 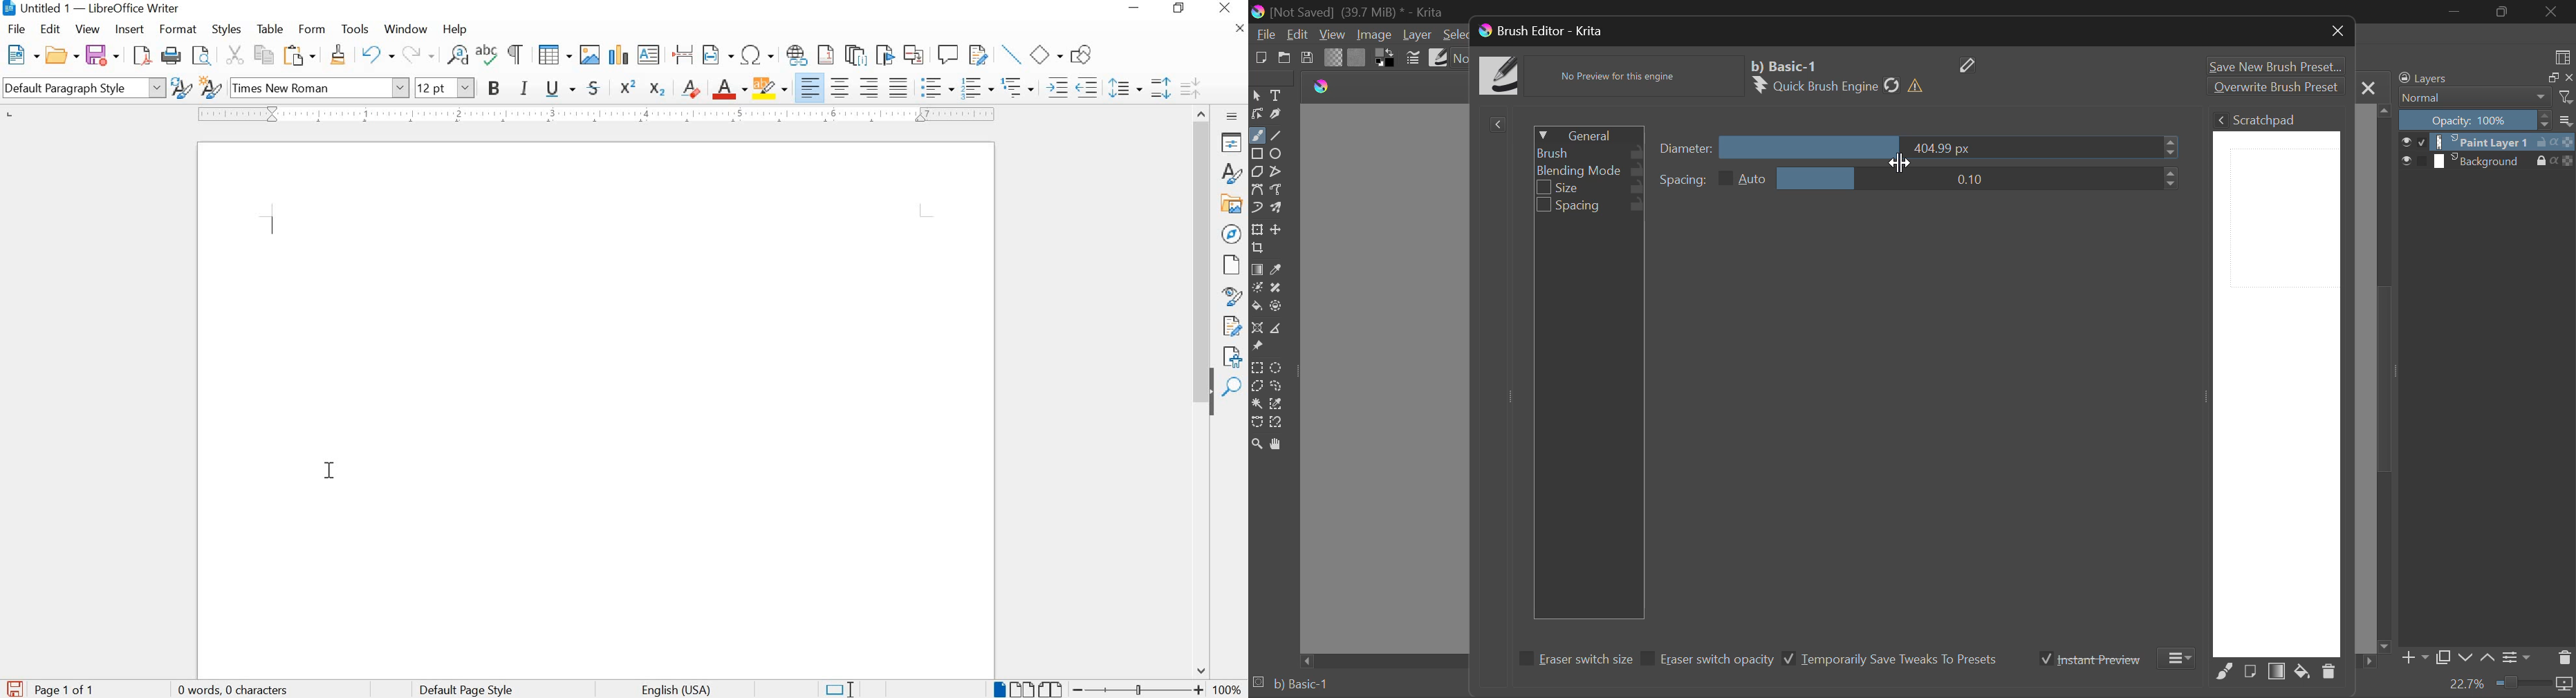 What do you see at coordinates (457, 55) in the screenshot?
I see `FIND AND REPLACE` at bounding box center [457, 55].